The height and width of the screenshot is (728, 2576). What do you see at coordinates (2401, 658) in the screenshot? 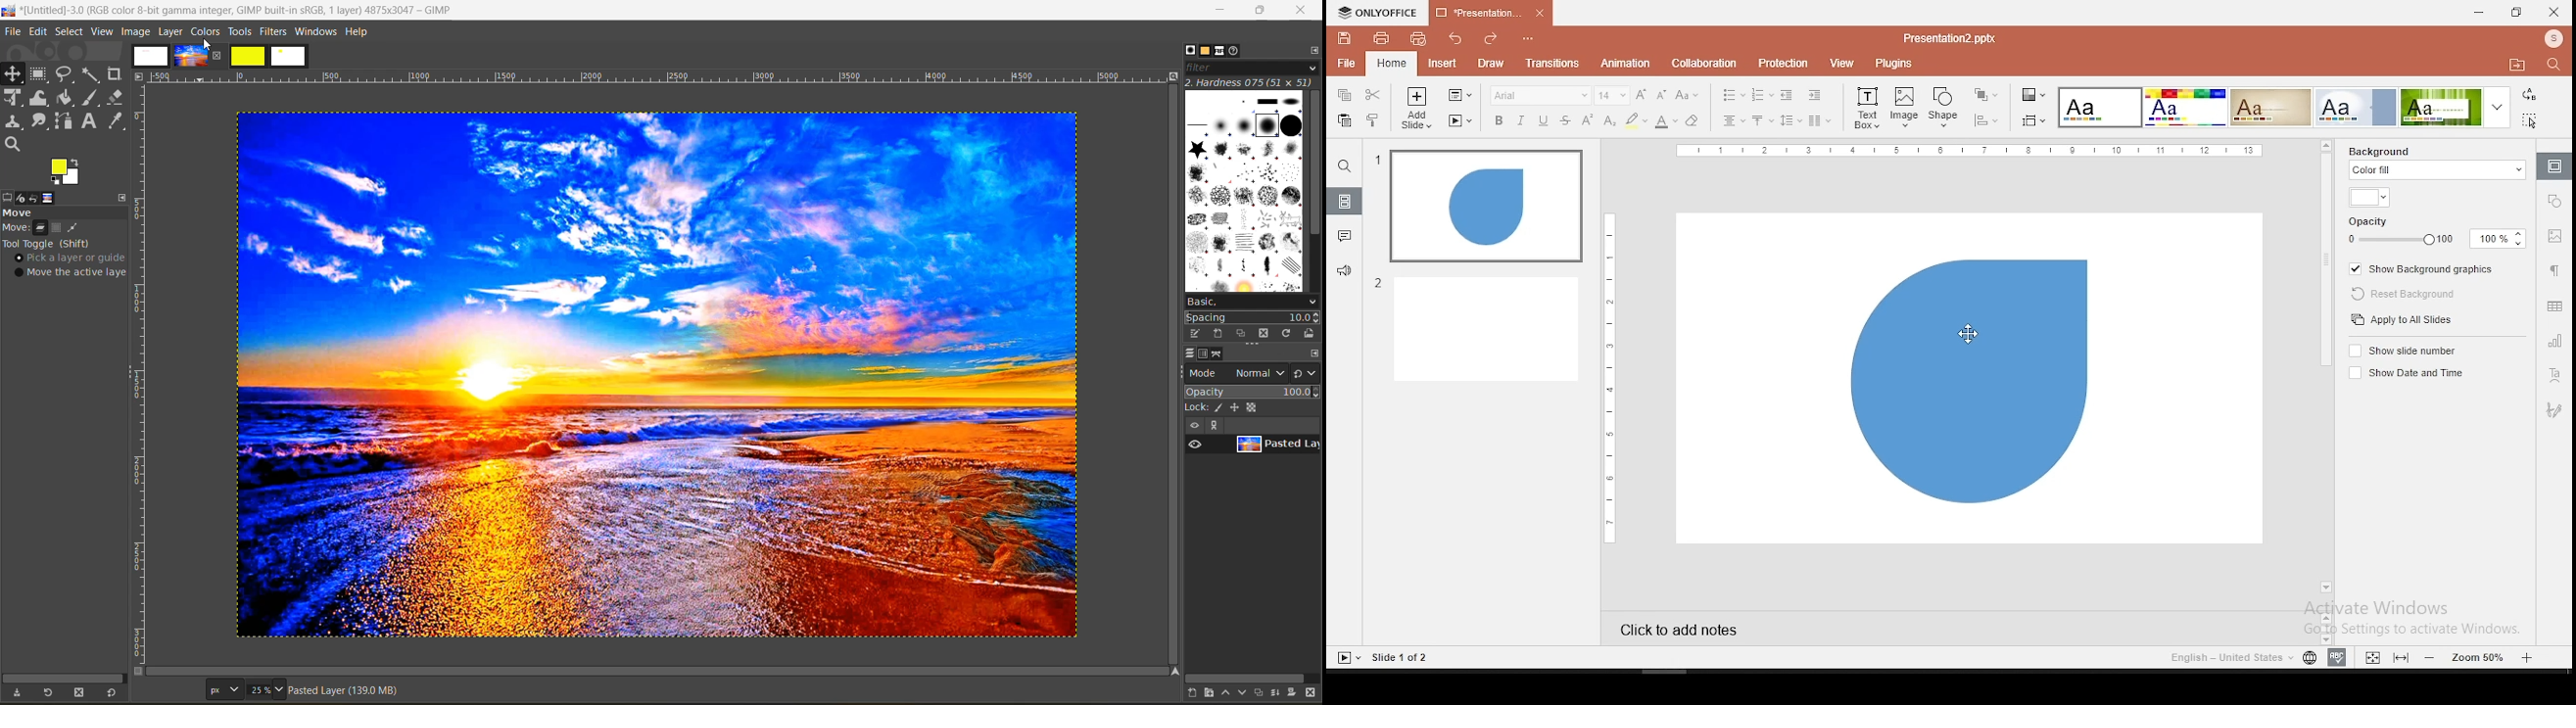
I see `fit to slide` at bounding box center [2401, 658].